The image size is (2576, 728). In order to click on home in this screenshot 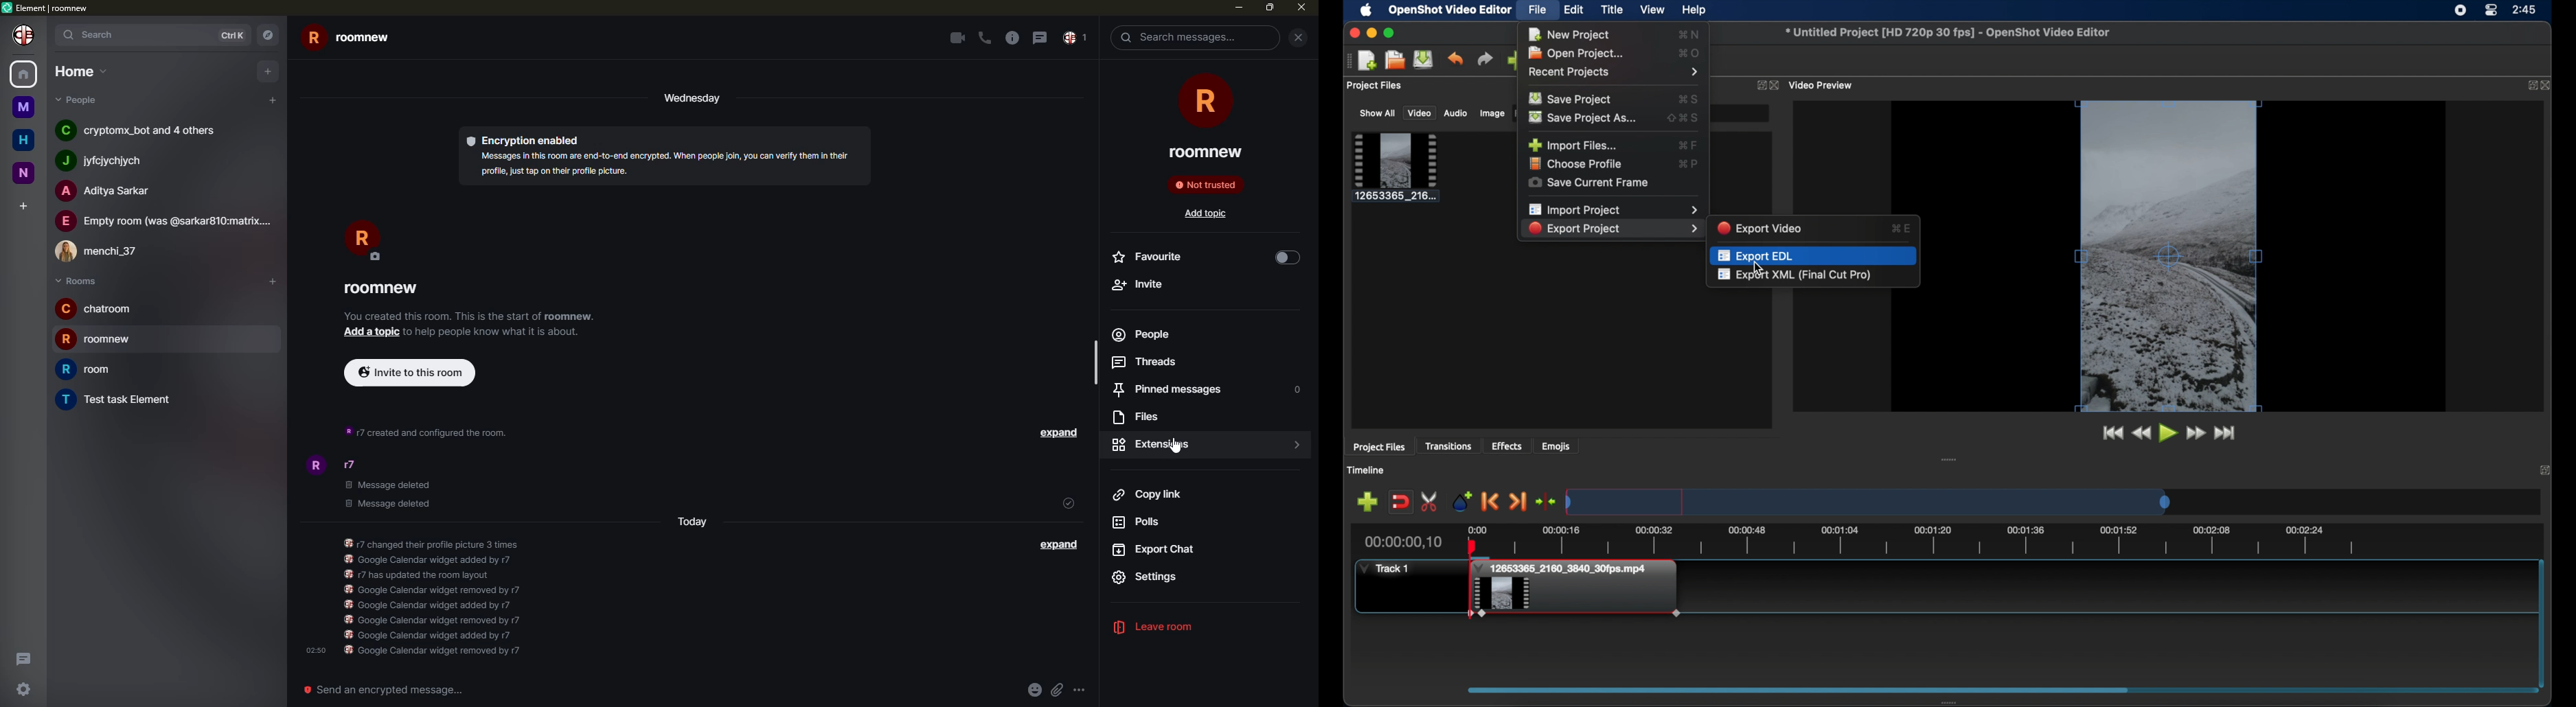, I will do `click(25, 140)`.